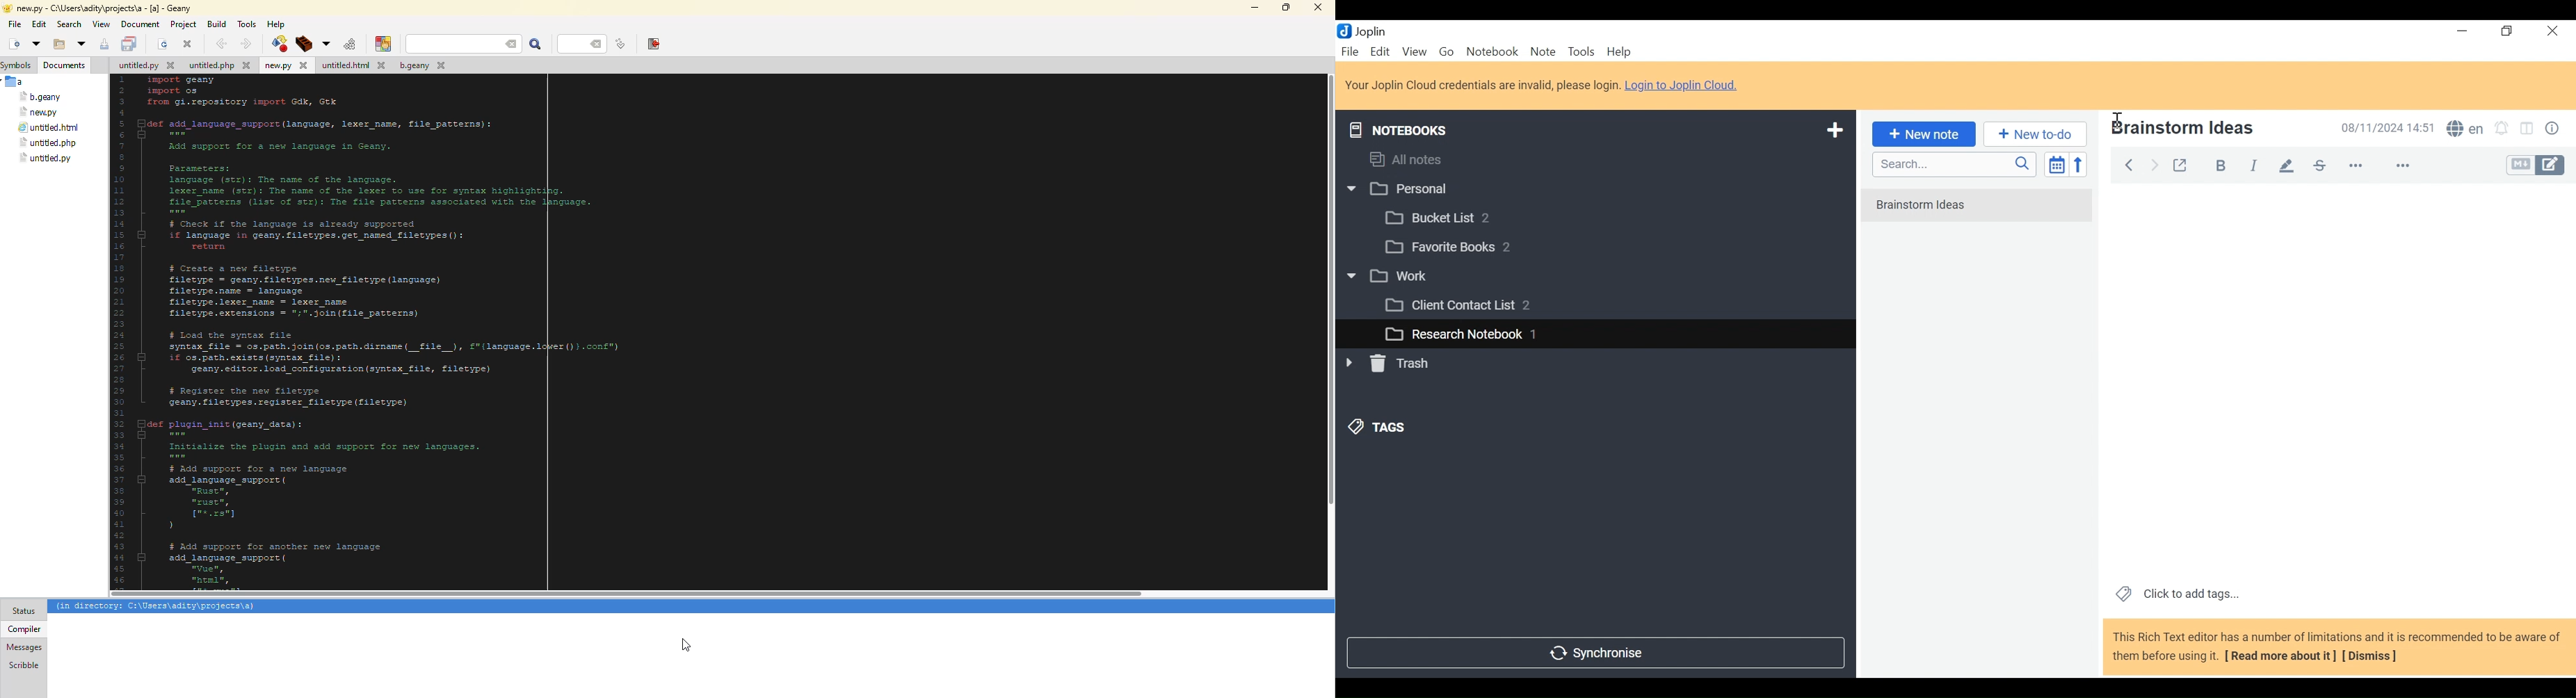 The width and height of the screenshot is (2576, 700). I want to click on Tools, so click(1580, 52).